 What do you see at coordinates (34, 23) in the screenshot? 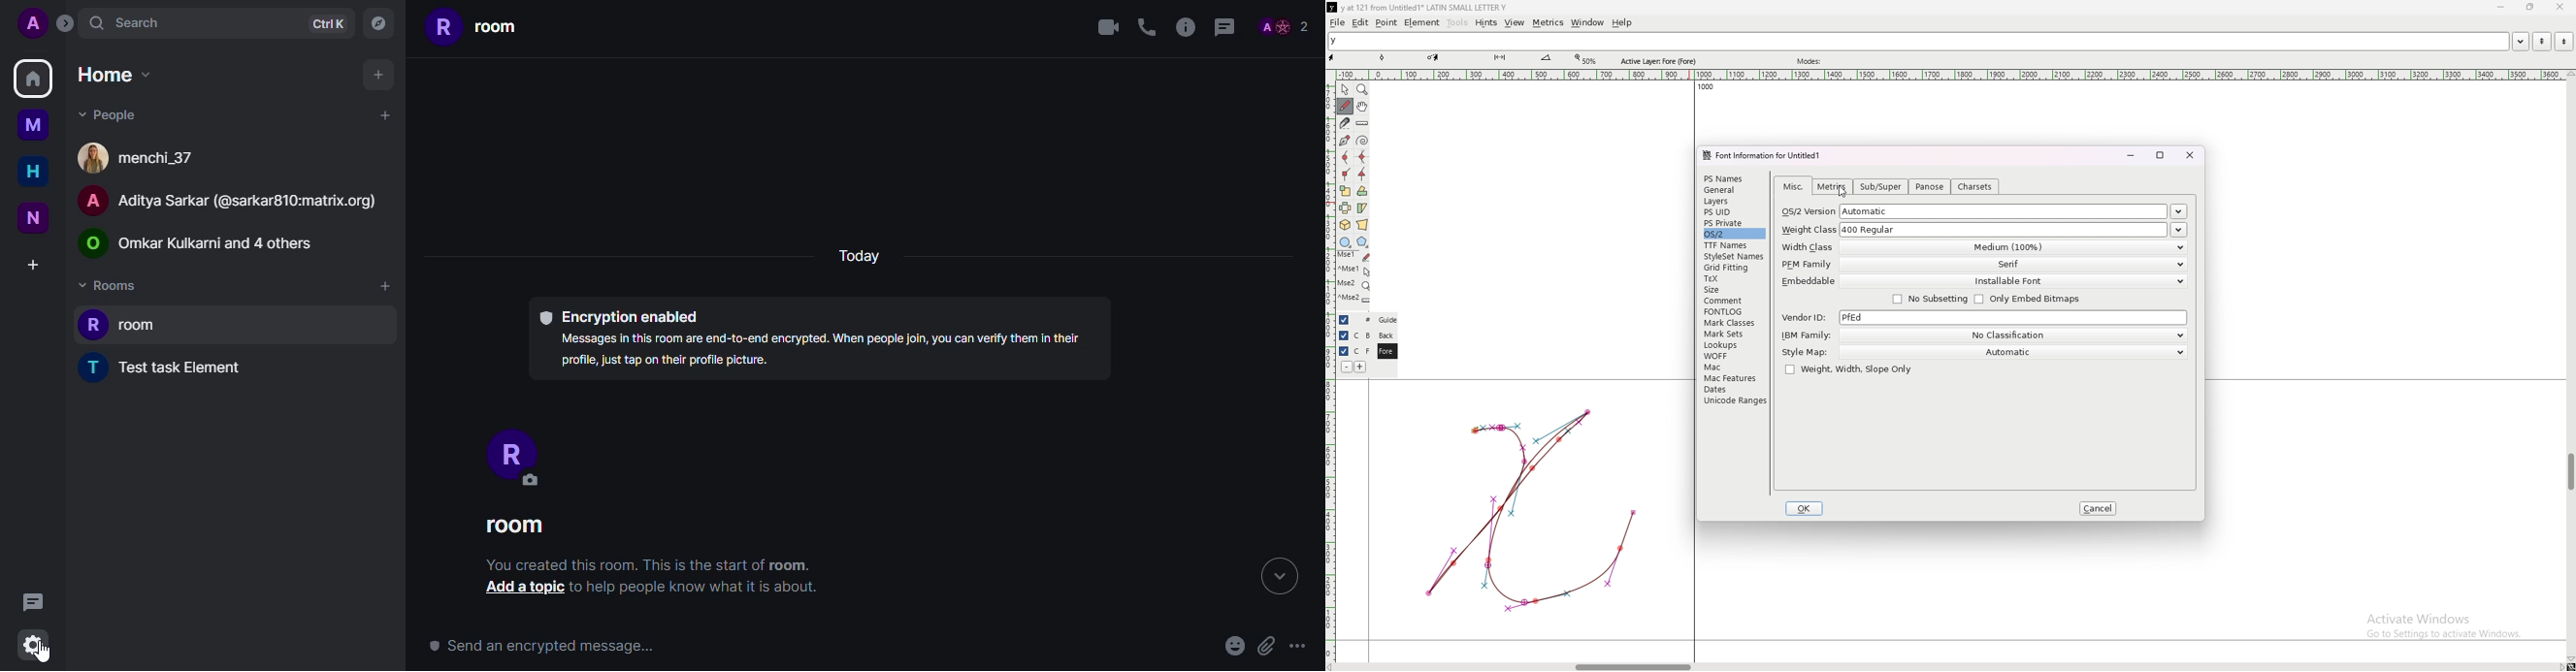
I see `profile` at bounding box center [34, 23].